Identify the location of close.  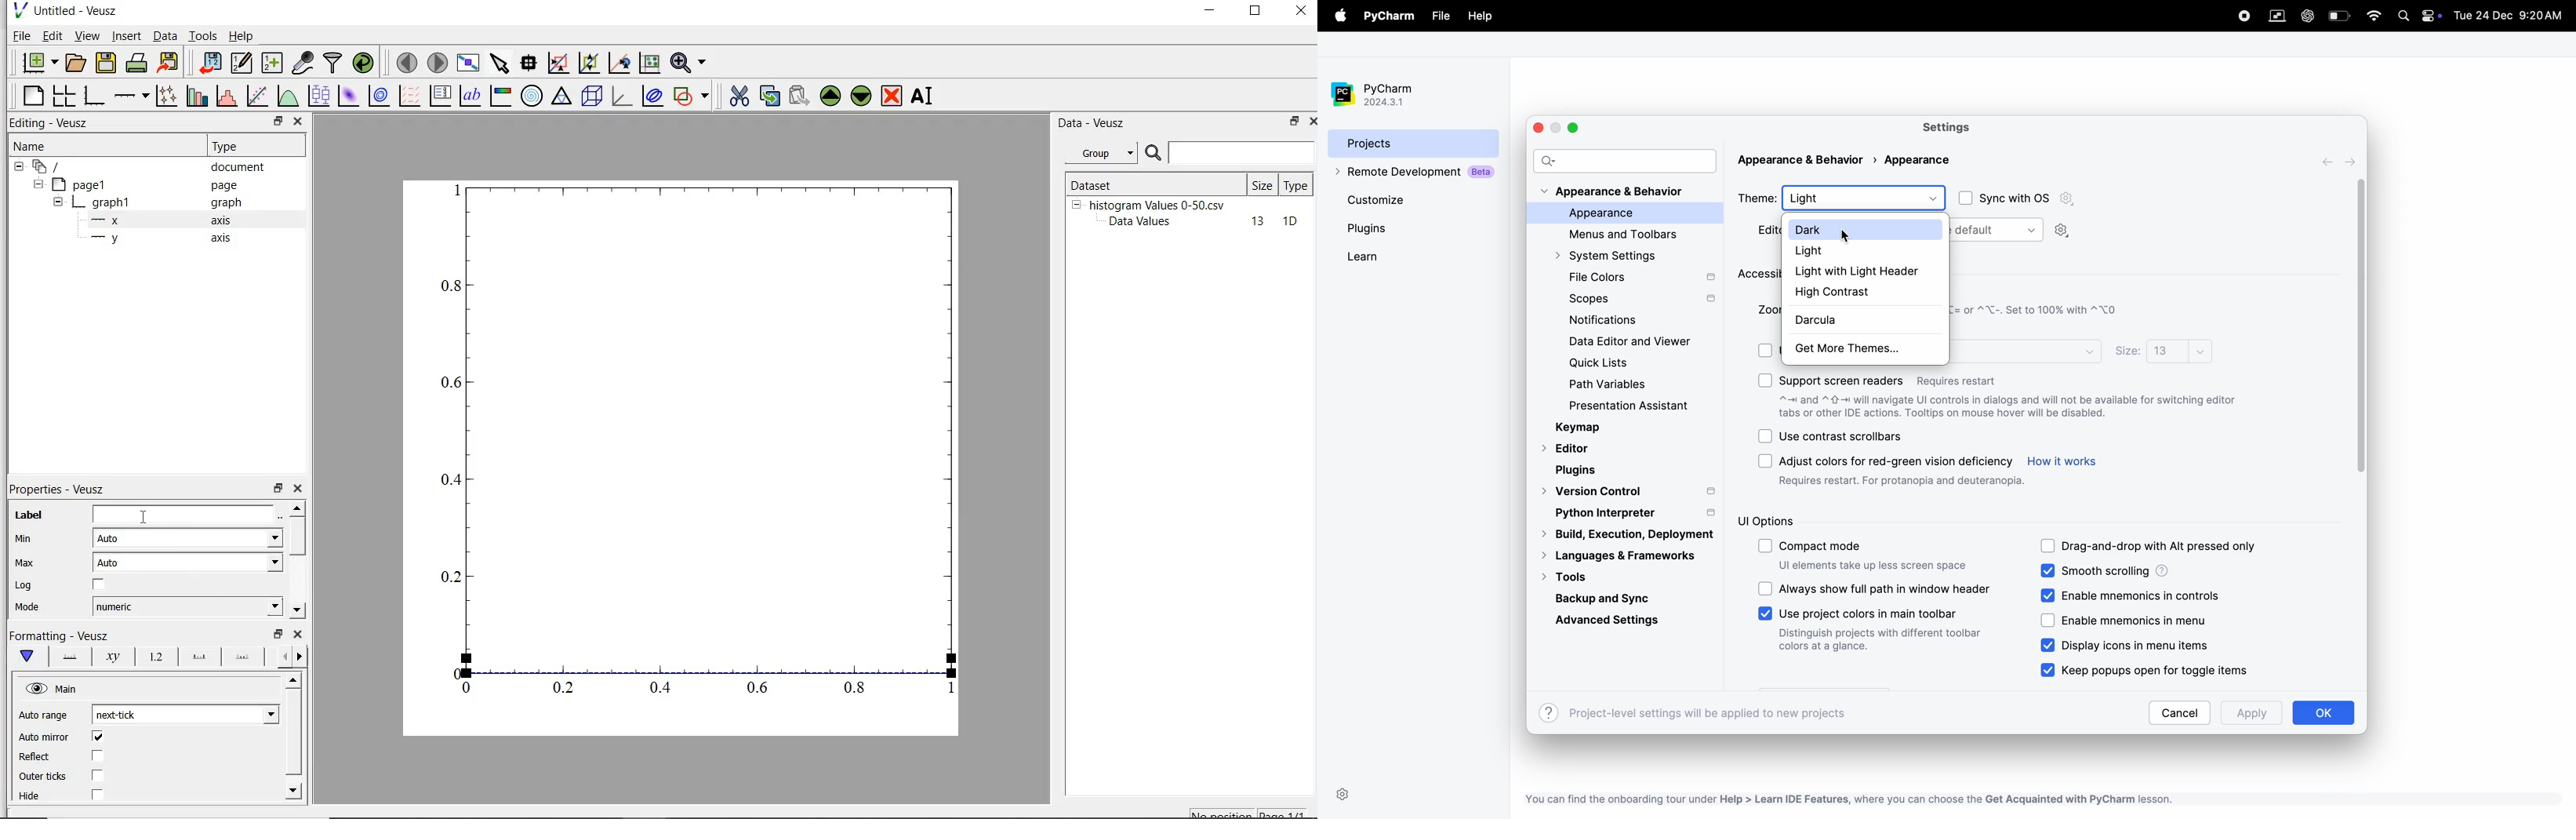
(299, 122).